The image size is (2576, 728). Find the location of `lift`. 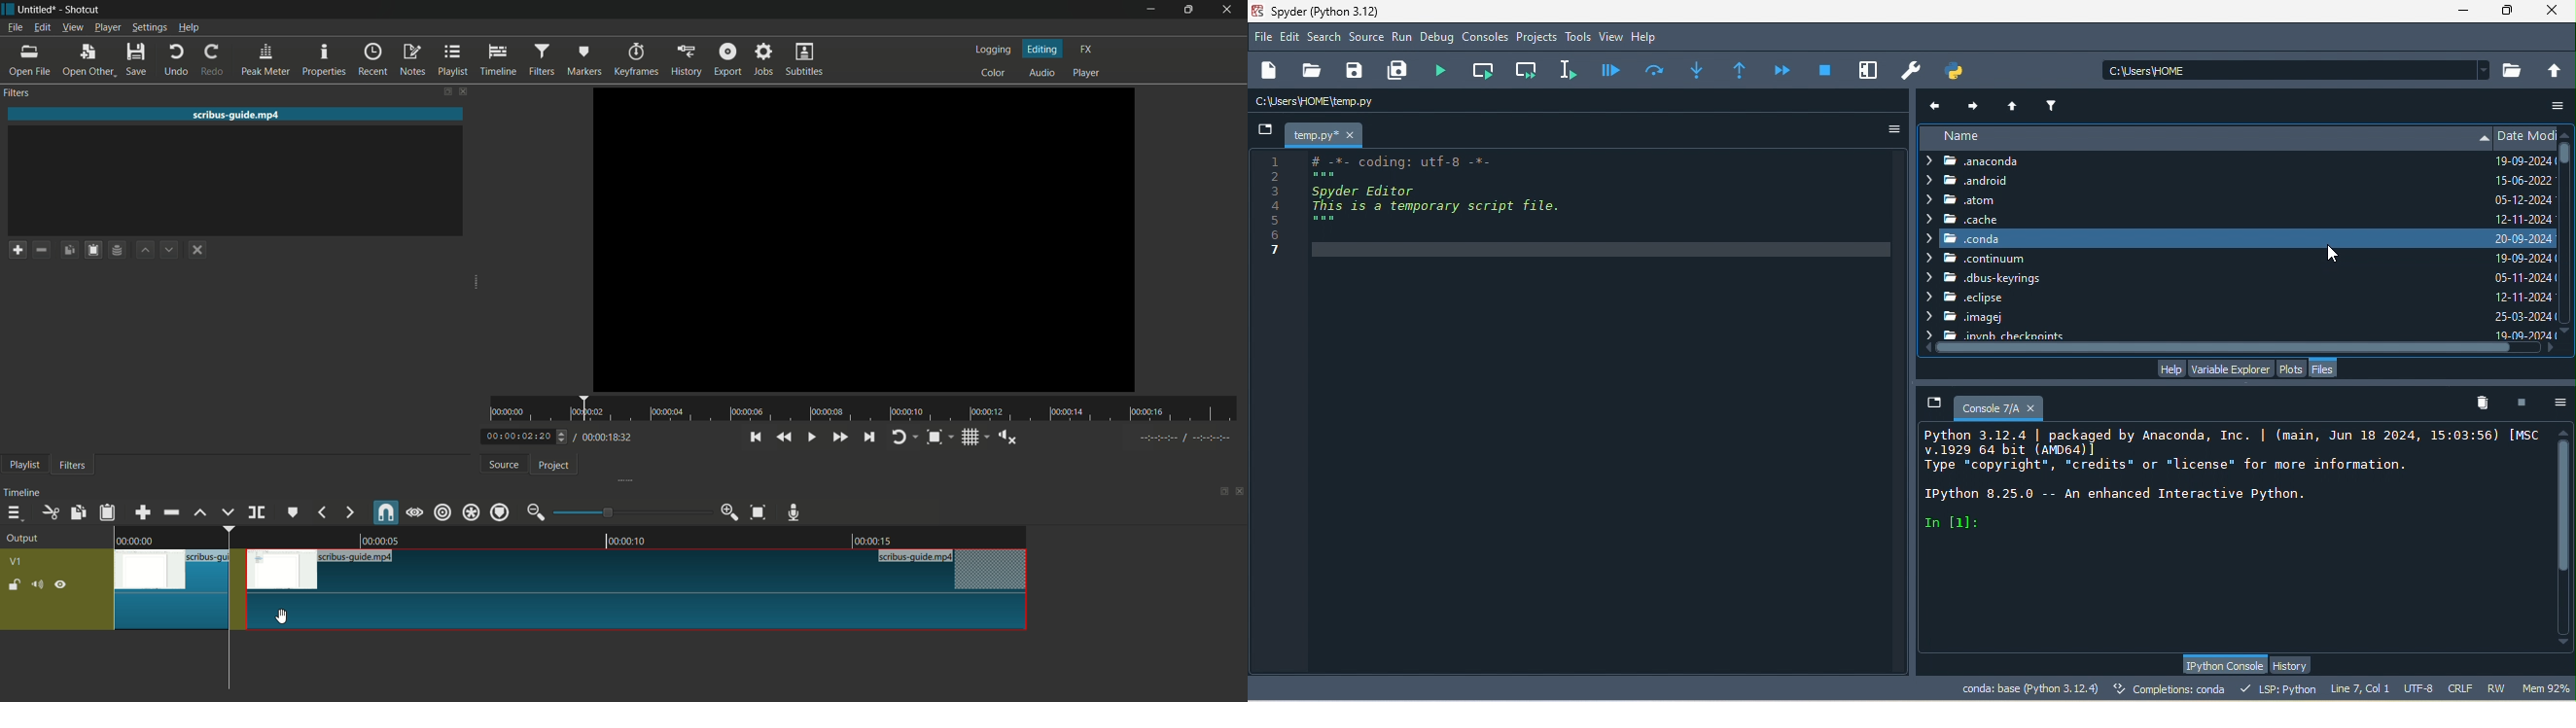

lift is located at coordinates (200, 512).